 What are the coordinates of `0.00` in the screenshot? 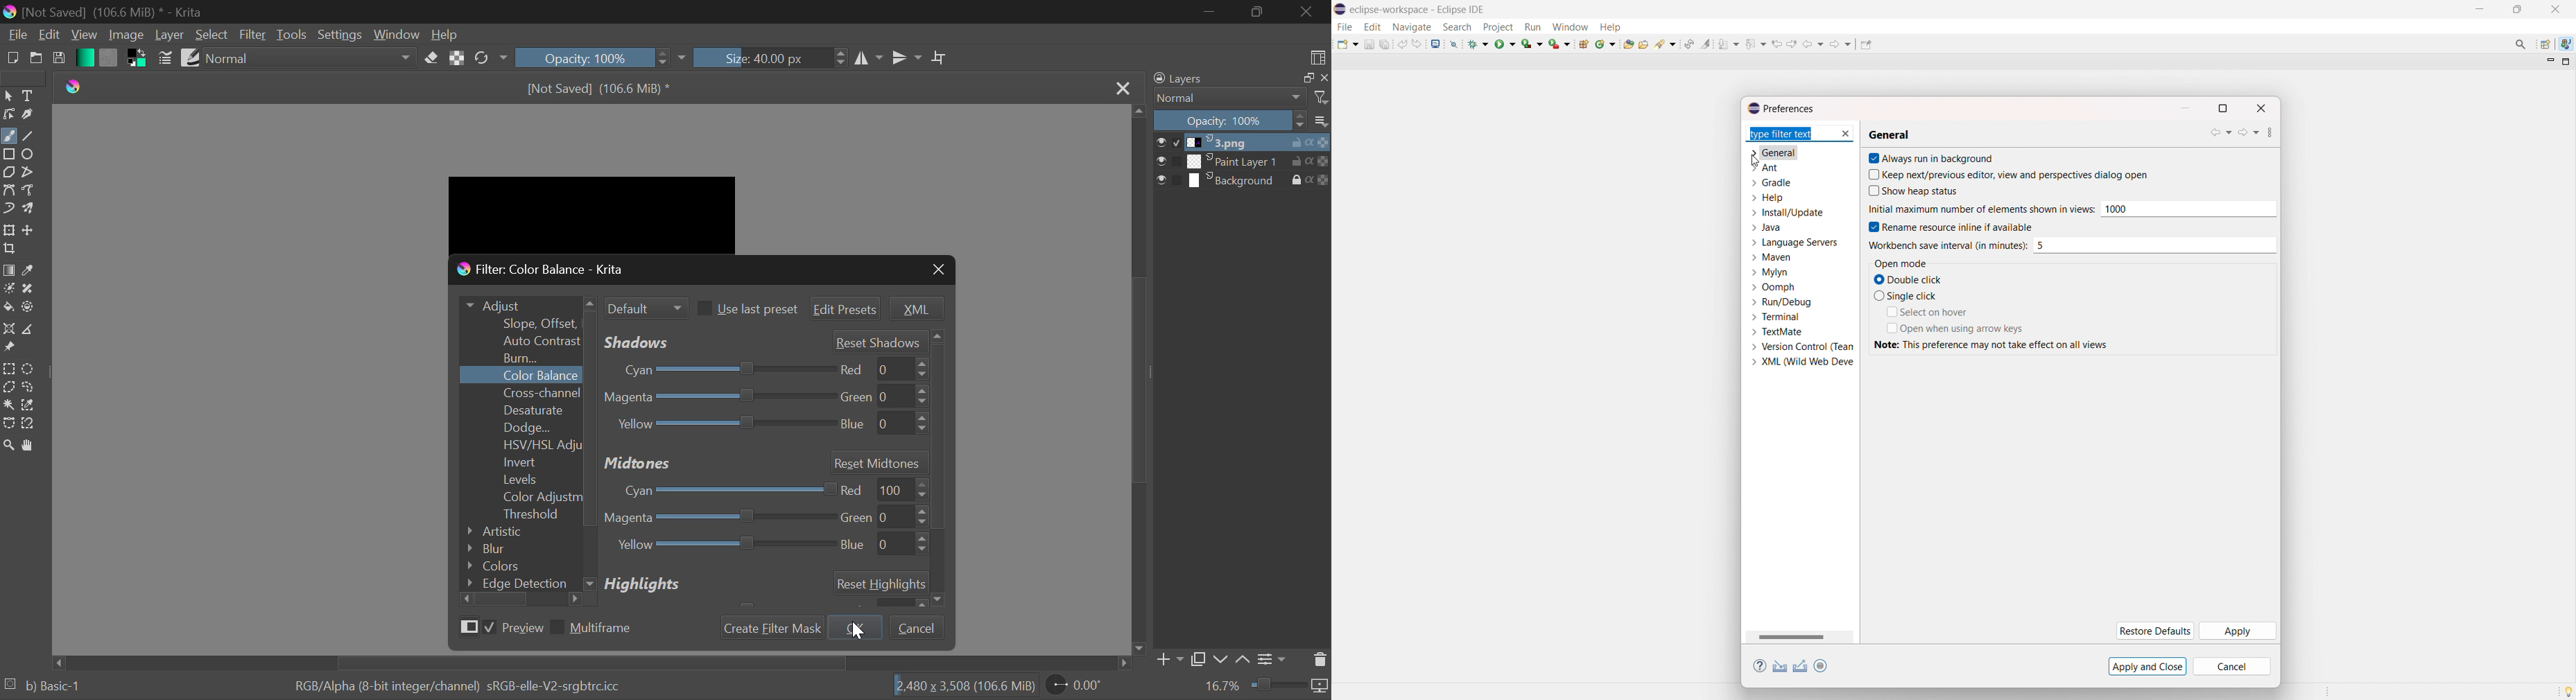 It's located at (1079, 687).